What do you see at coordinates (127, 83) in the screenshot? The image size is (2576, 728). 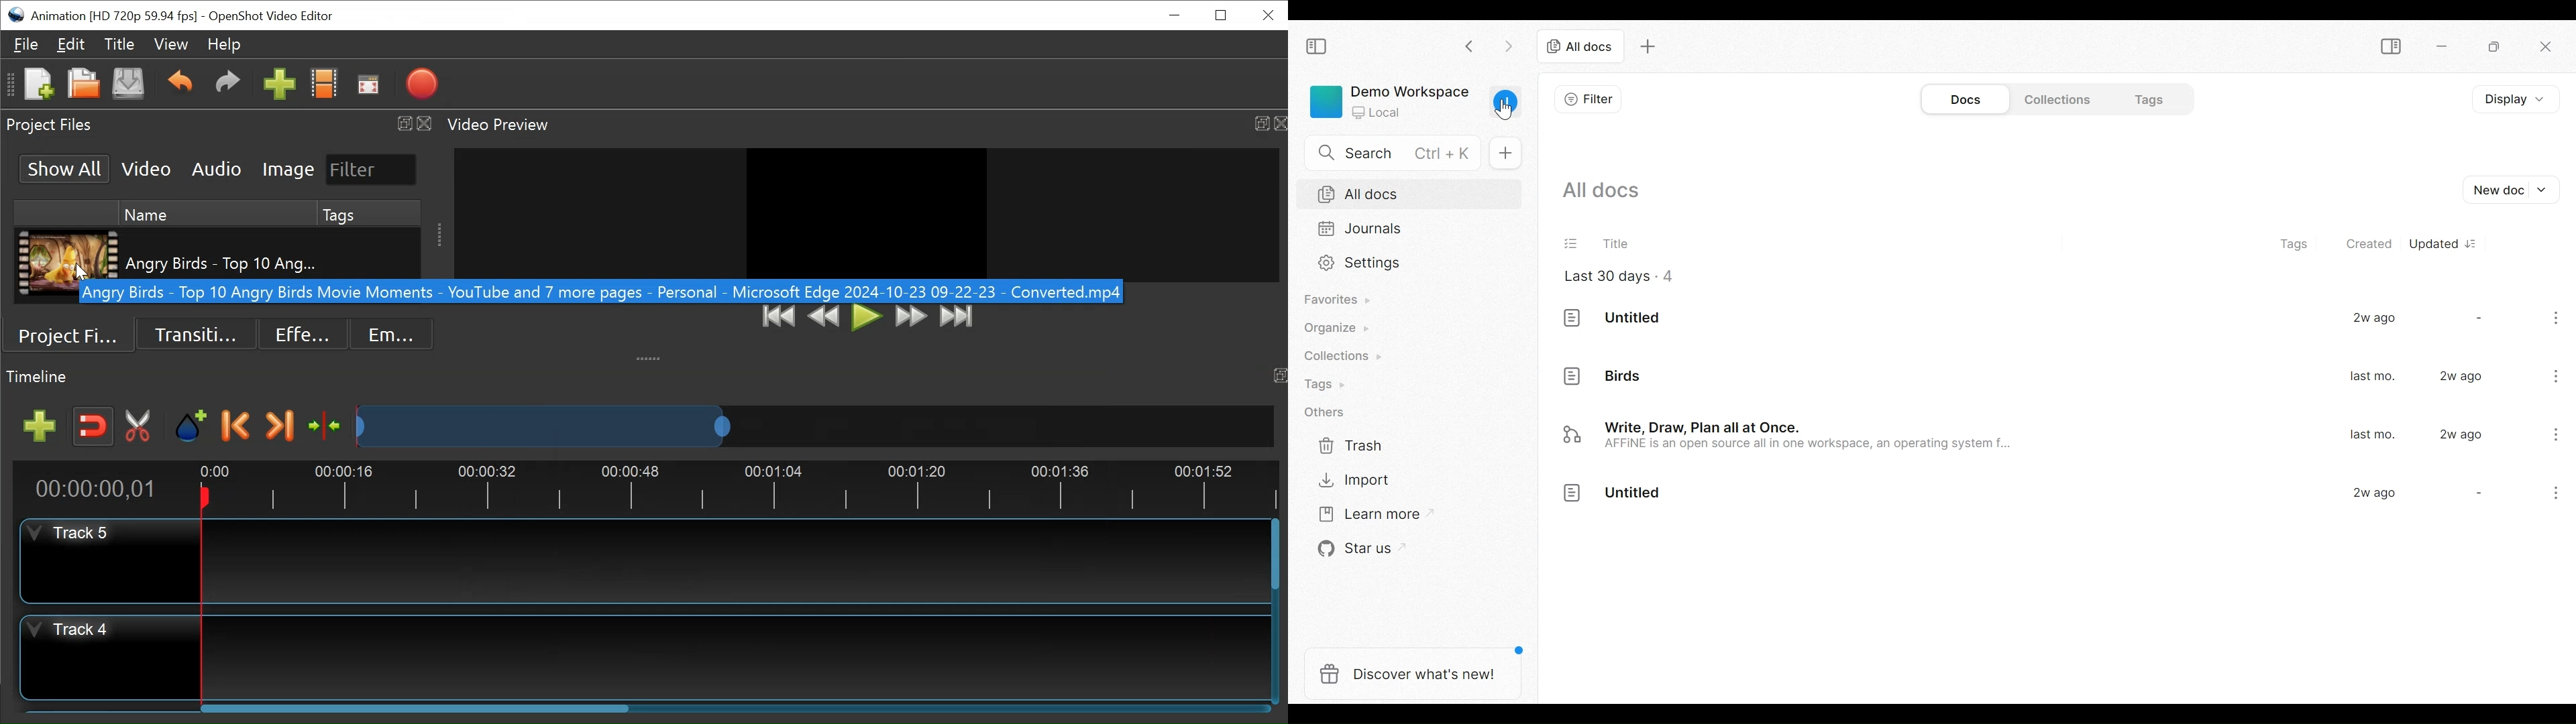 I see `Save Project` at bounding box center [127, 83].